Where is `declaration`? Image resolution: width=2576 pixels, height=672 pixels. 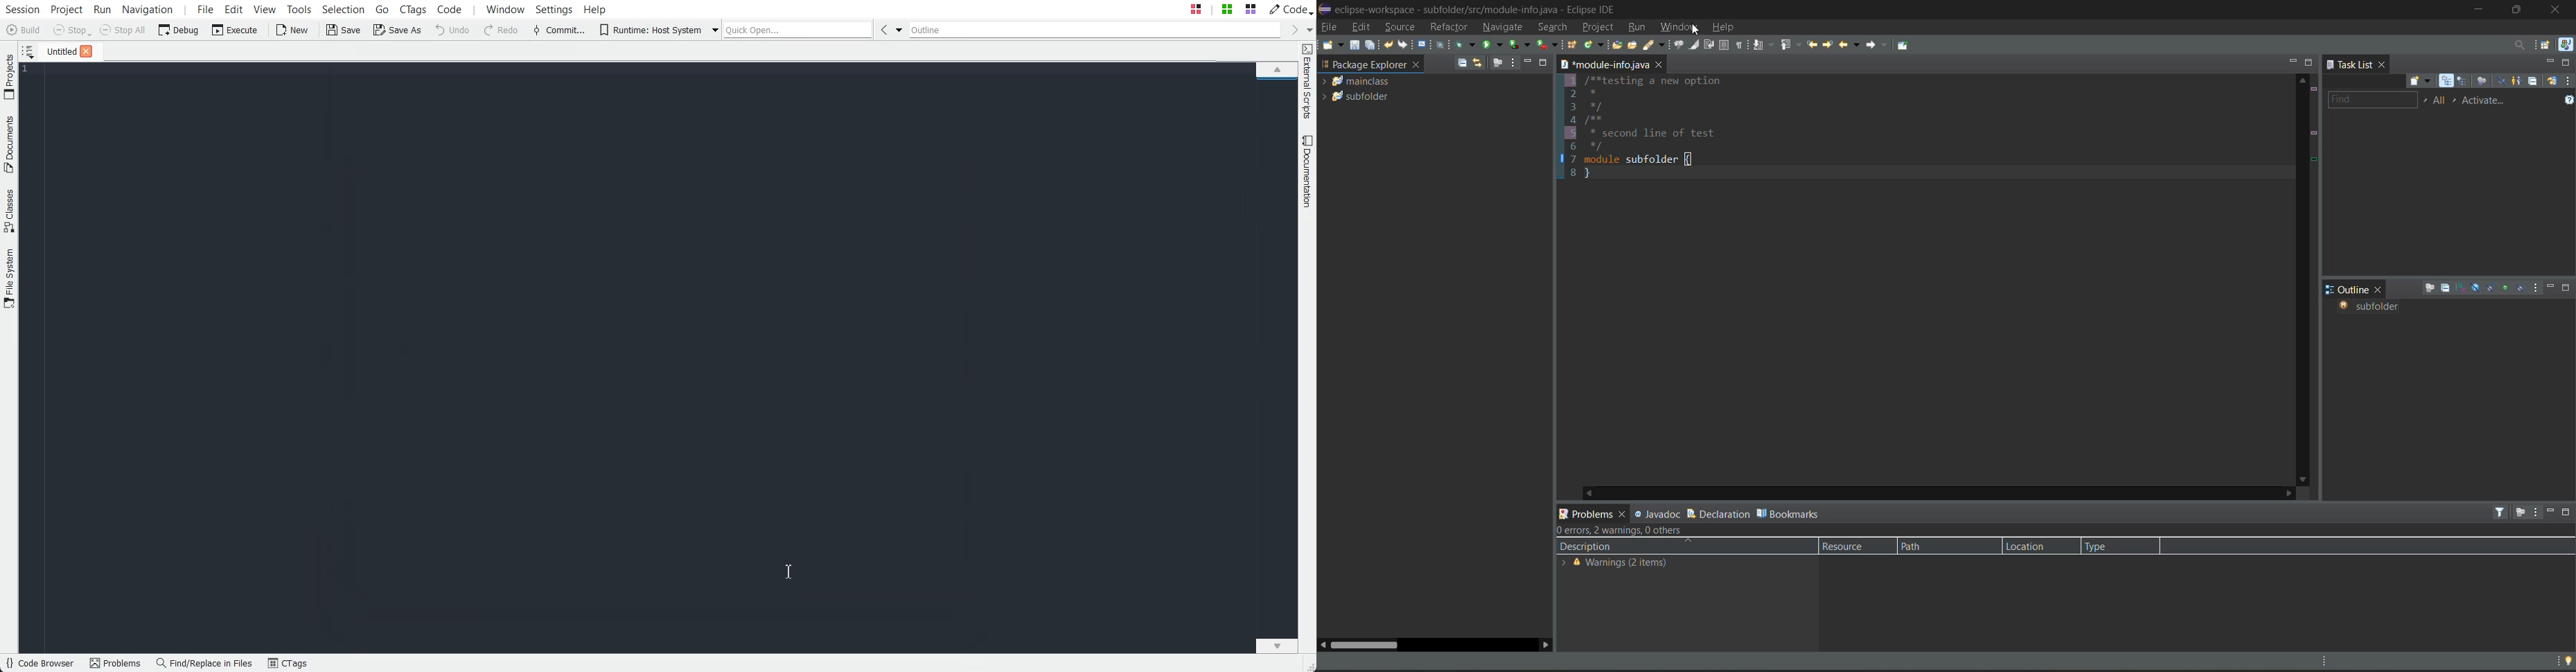
declaration is located at coordinates (1718, 513).